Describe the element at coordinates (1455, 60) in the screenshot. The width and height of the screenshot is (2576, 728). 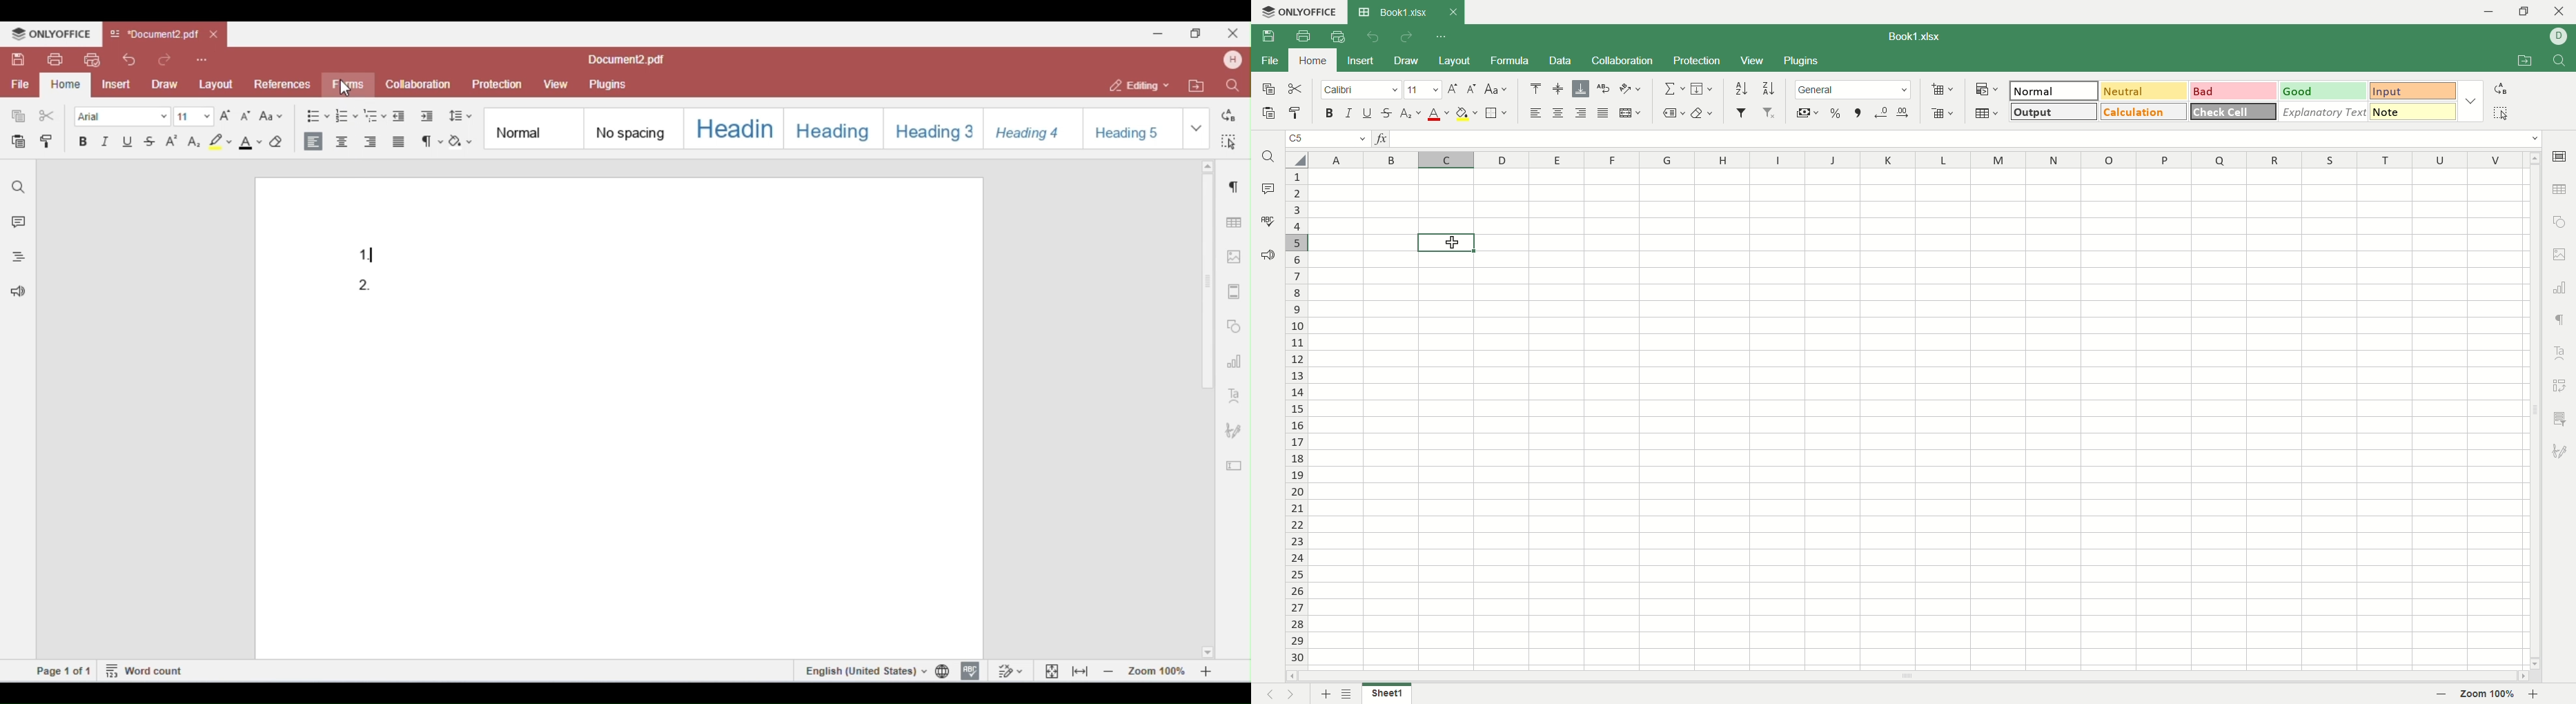
I see `layout` at that location.